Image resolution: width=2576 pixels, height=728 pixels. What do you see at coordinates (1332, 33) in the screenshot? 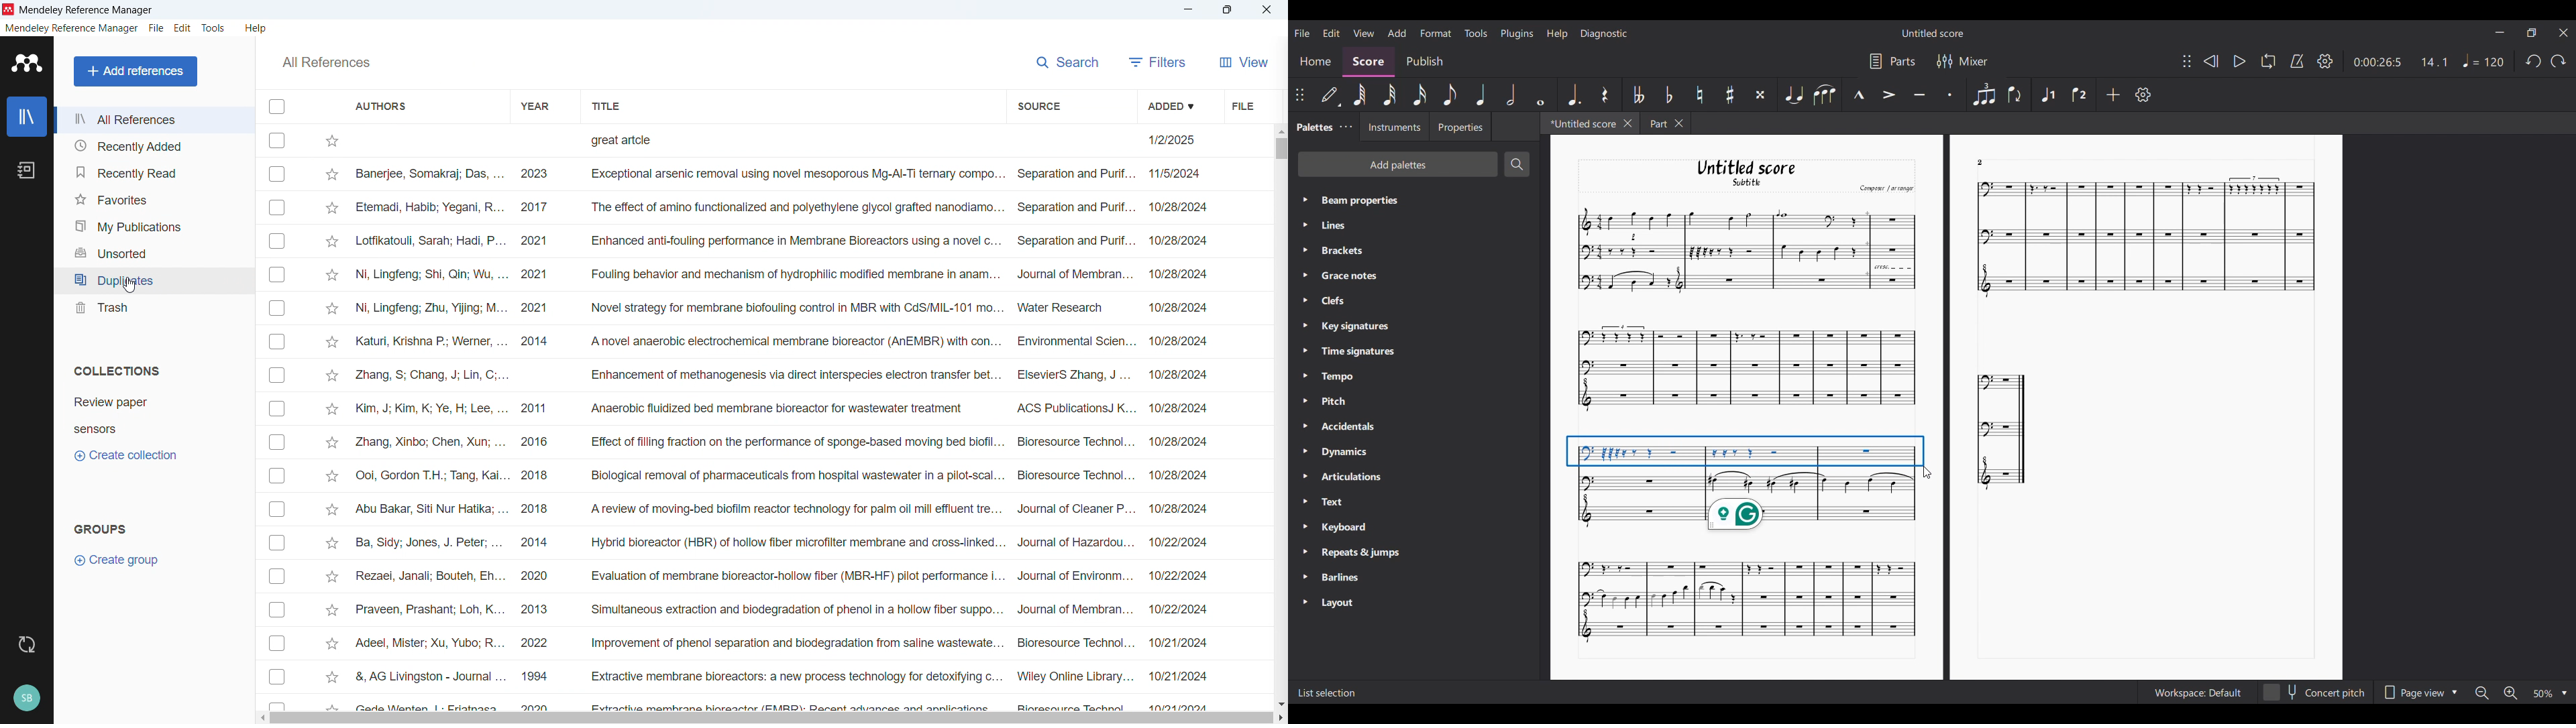
I see `Edit menu` at bounding box center [1332, 33].